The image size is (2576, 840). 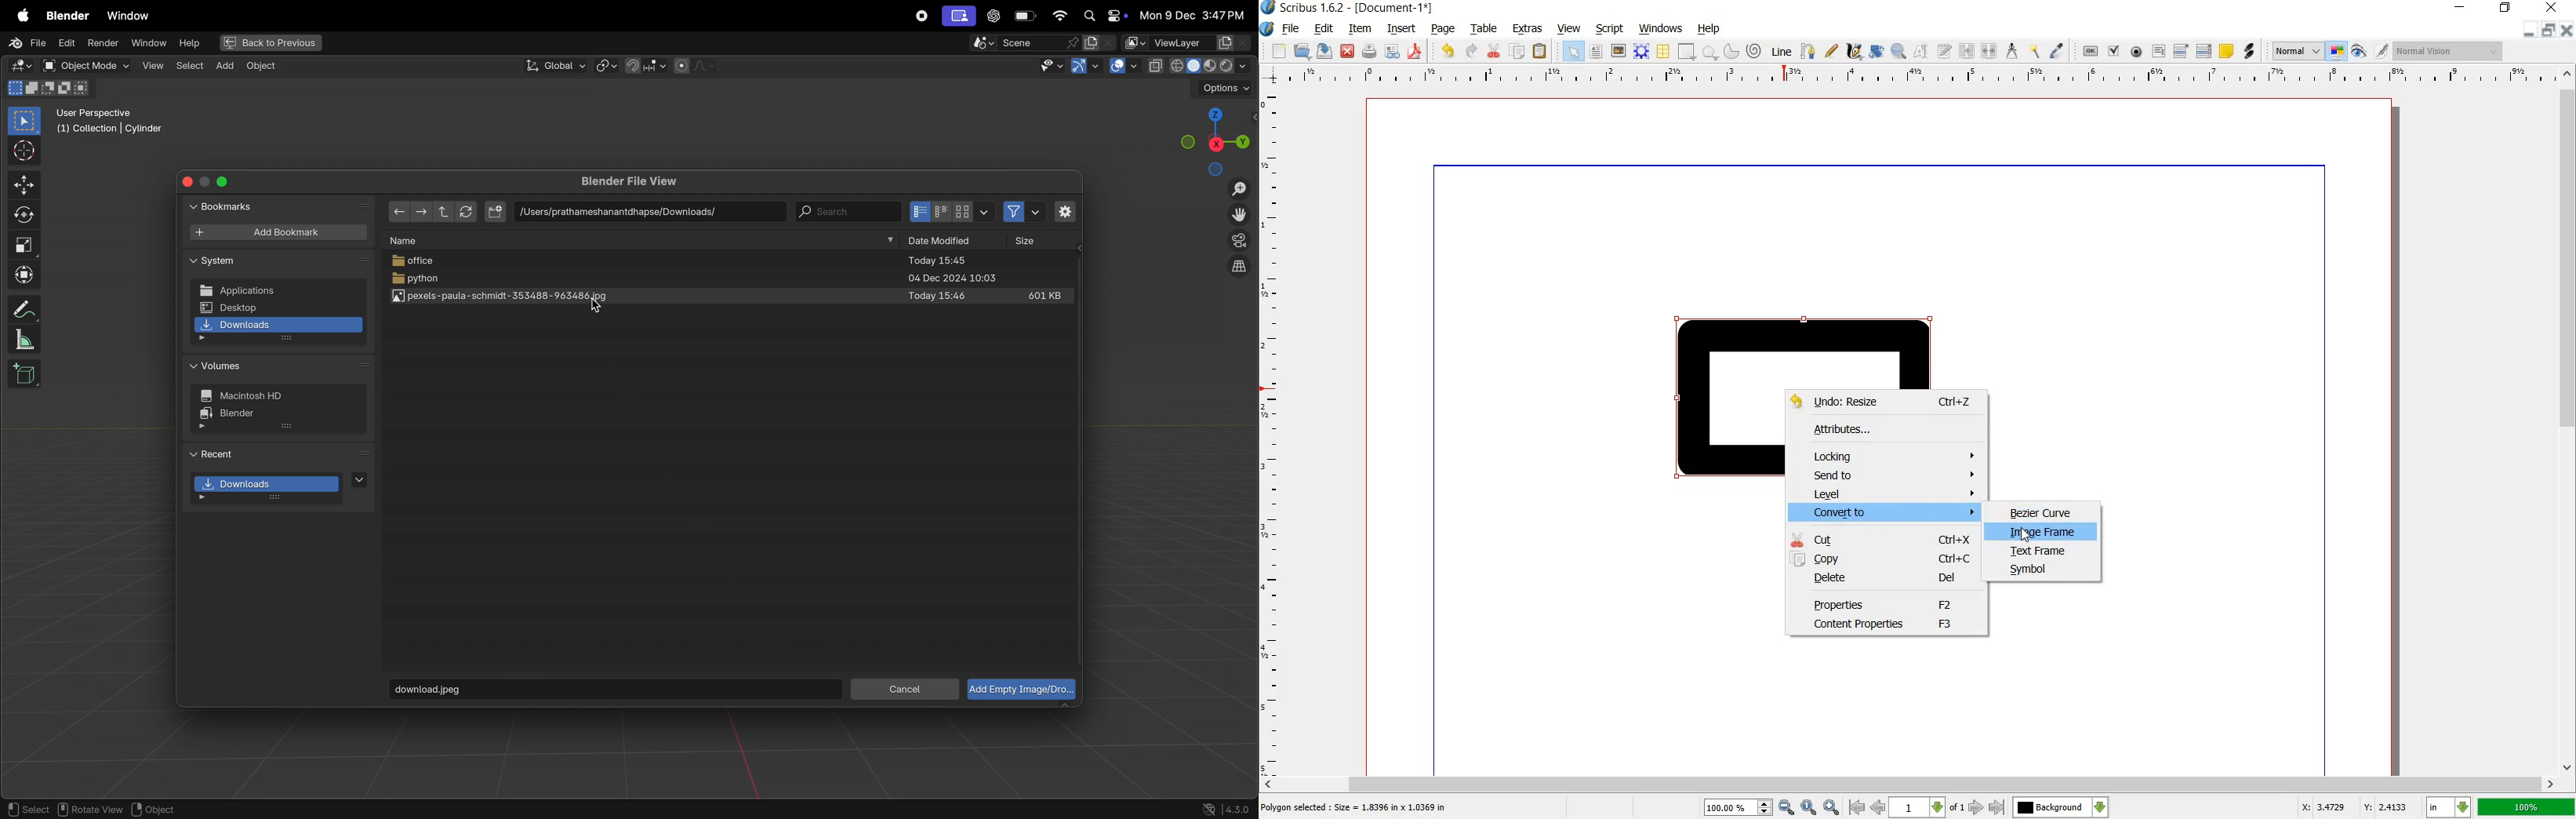 I want to click on line, so click(x=1781, y=52).